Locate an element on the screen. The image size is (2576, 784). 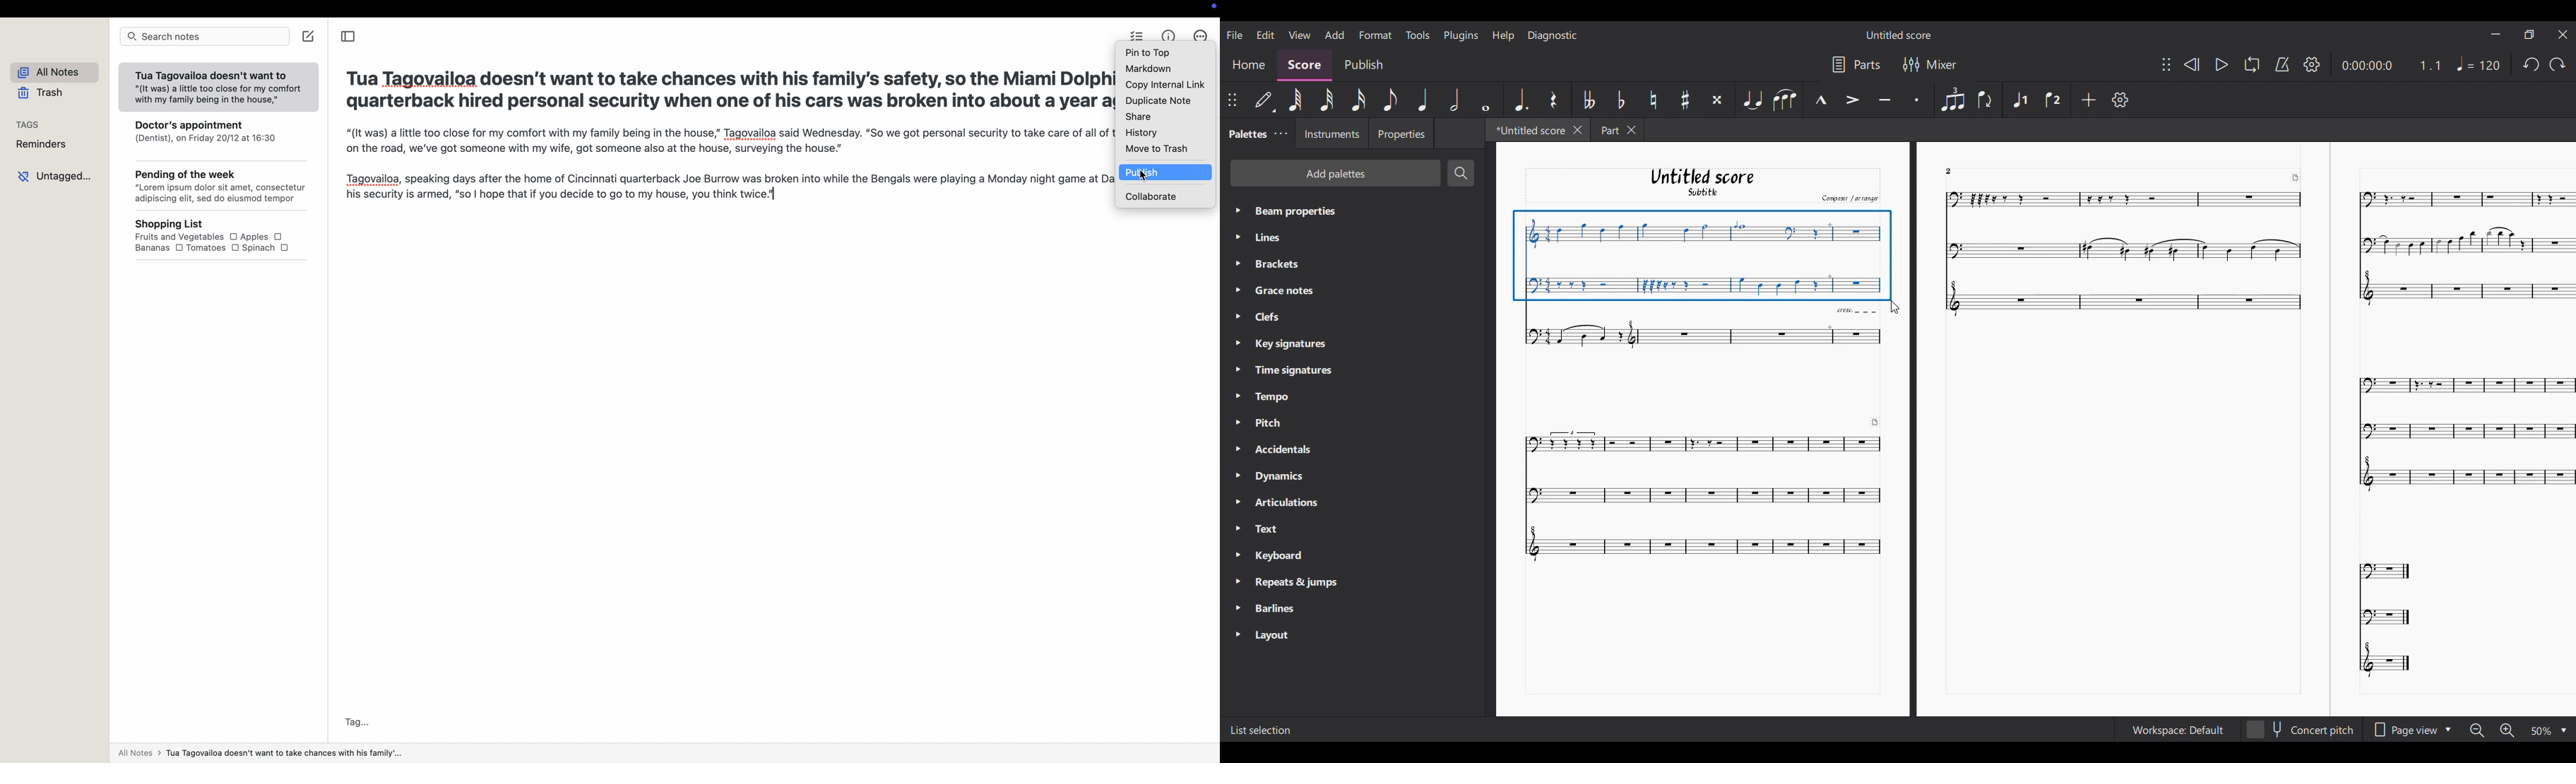
markdown is located at coordinates (1151, 68).